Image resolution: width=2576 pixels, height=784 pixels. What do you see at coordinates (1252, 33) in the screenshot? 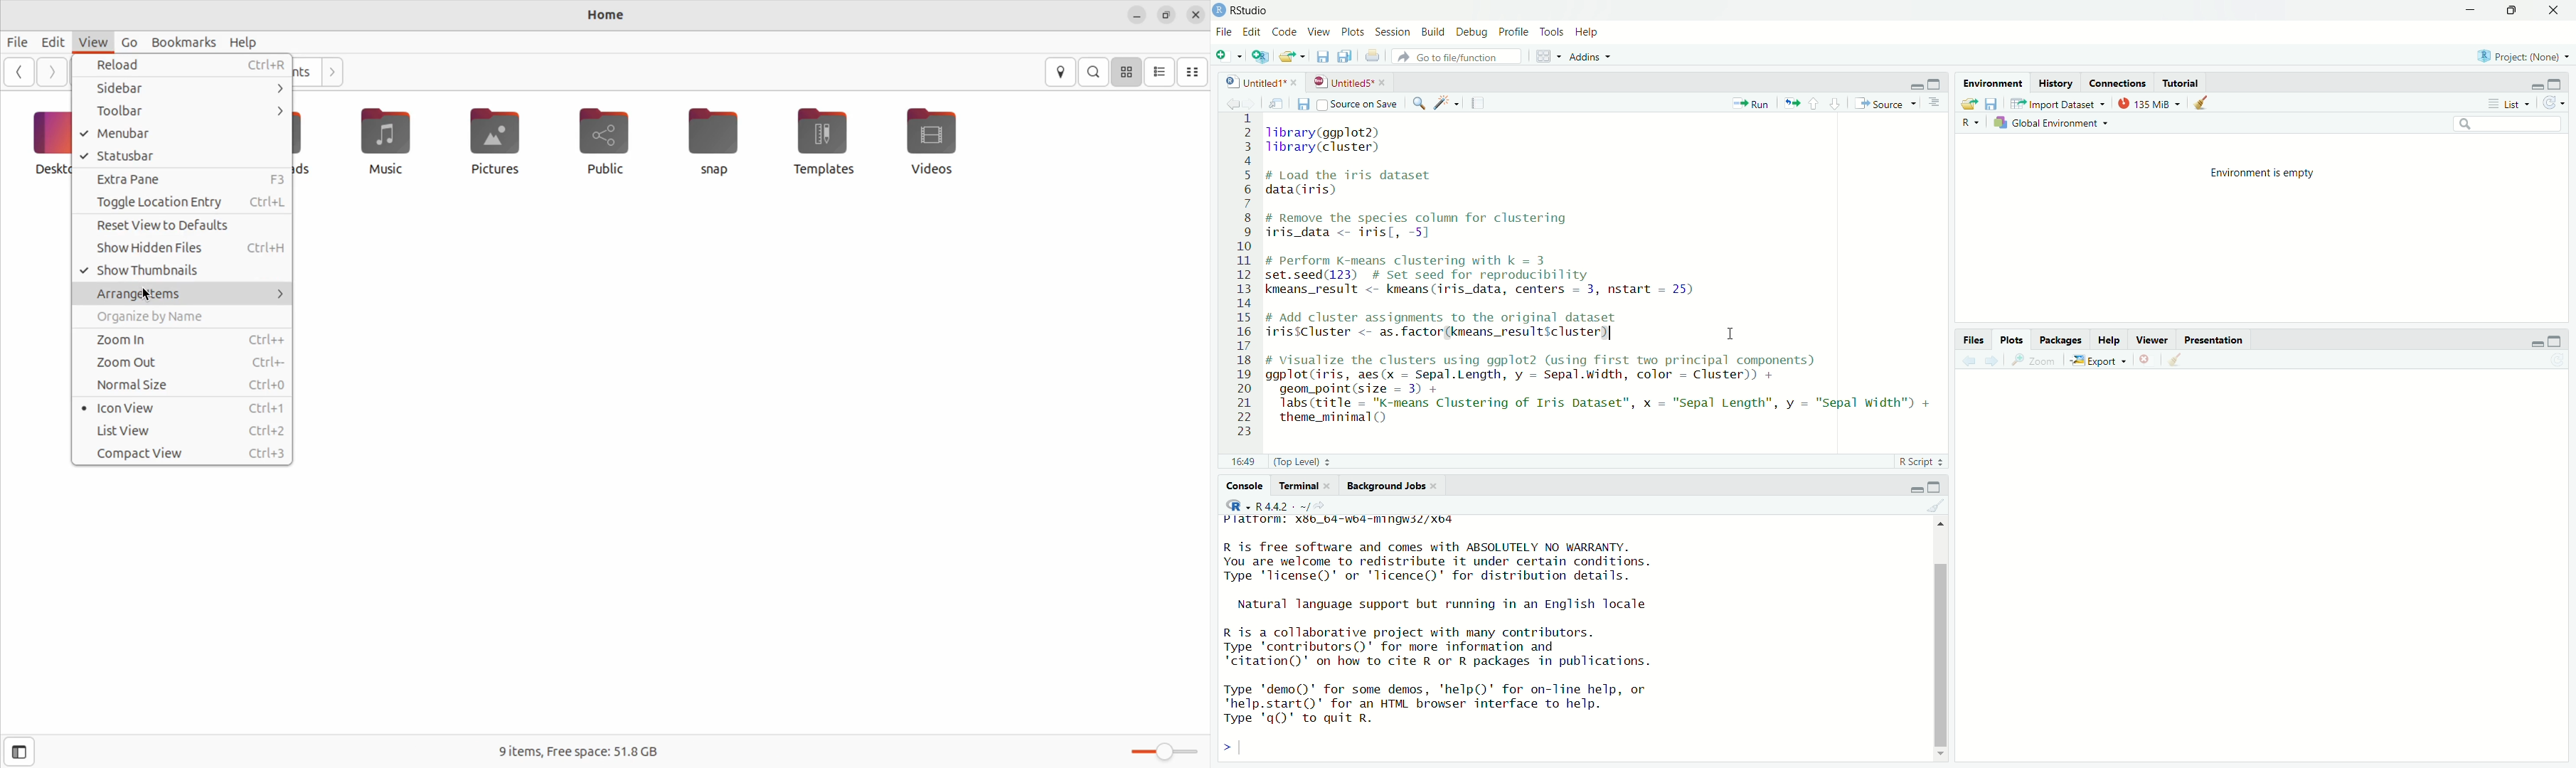
I see `edit` at bounding box center [1252, 33].